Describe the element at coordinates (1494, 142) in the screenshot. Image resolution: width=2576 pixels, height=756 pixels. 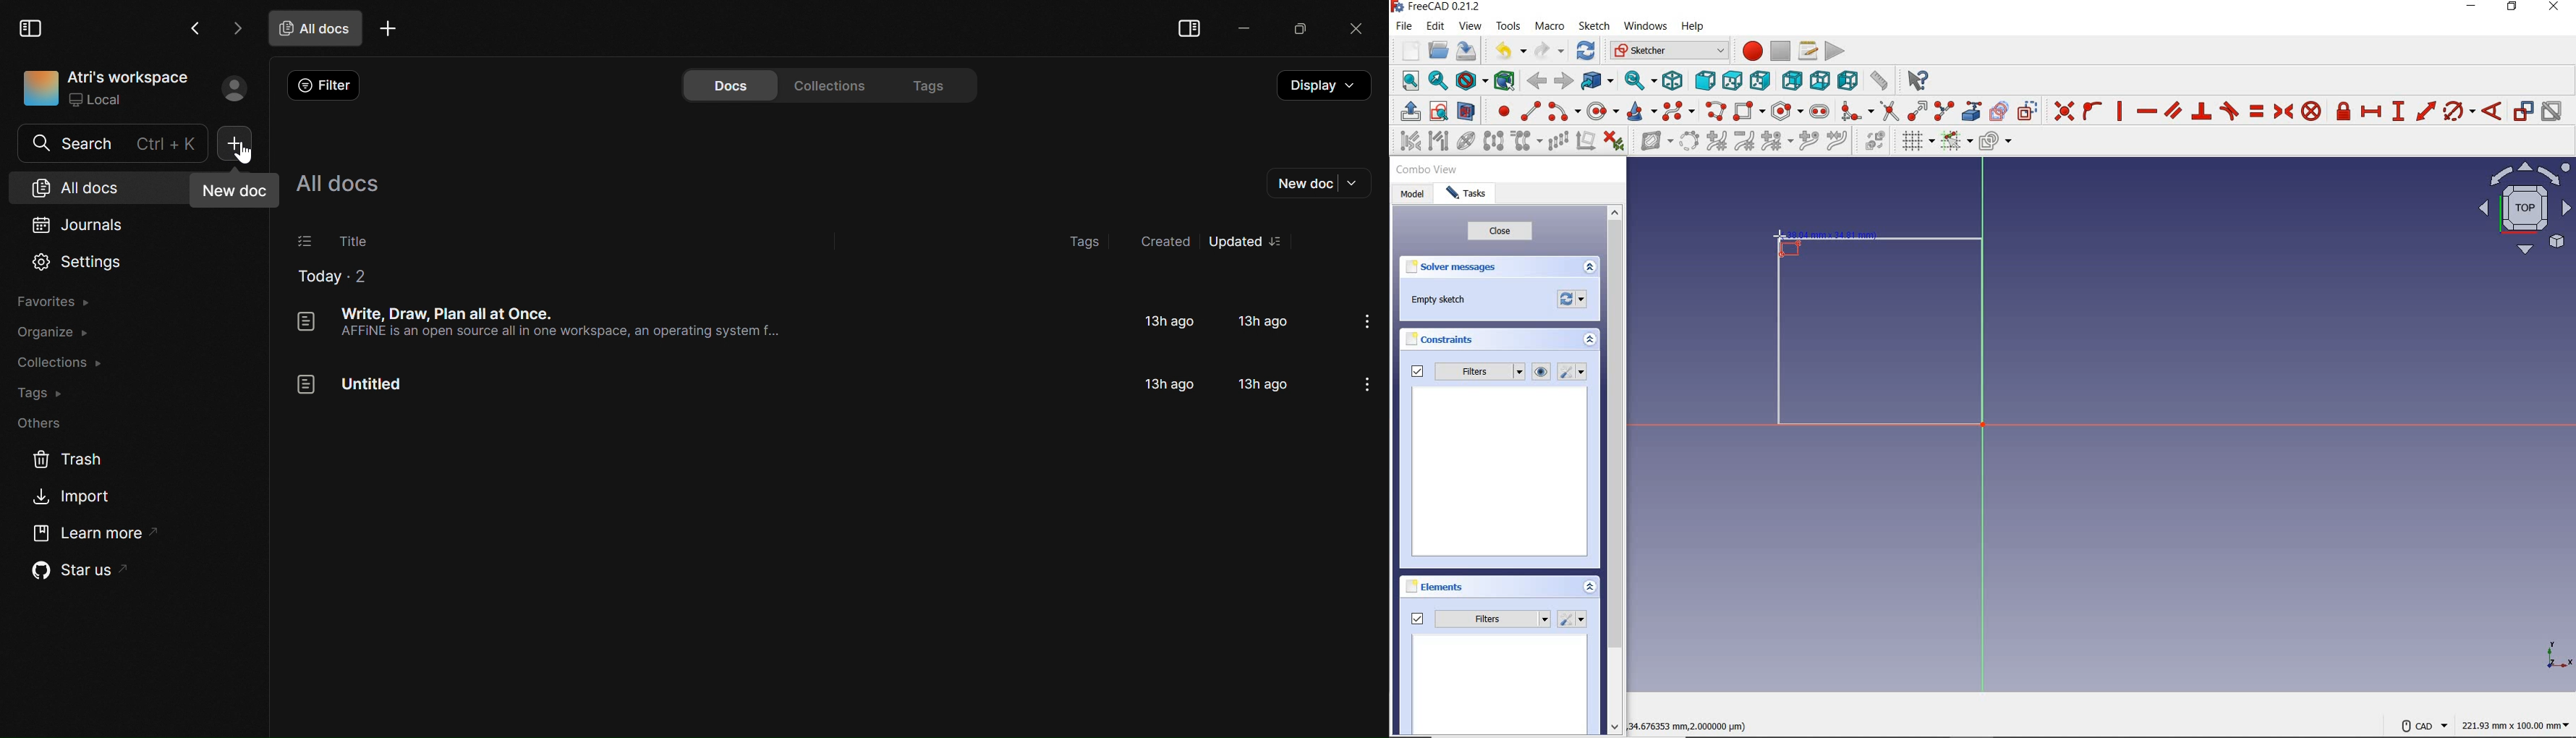
I see `symmetry` at that location.